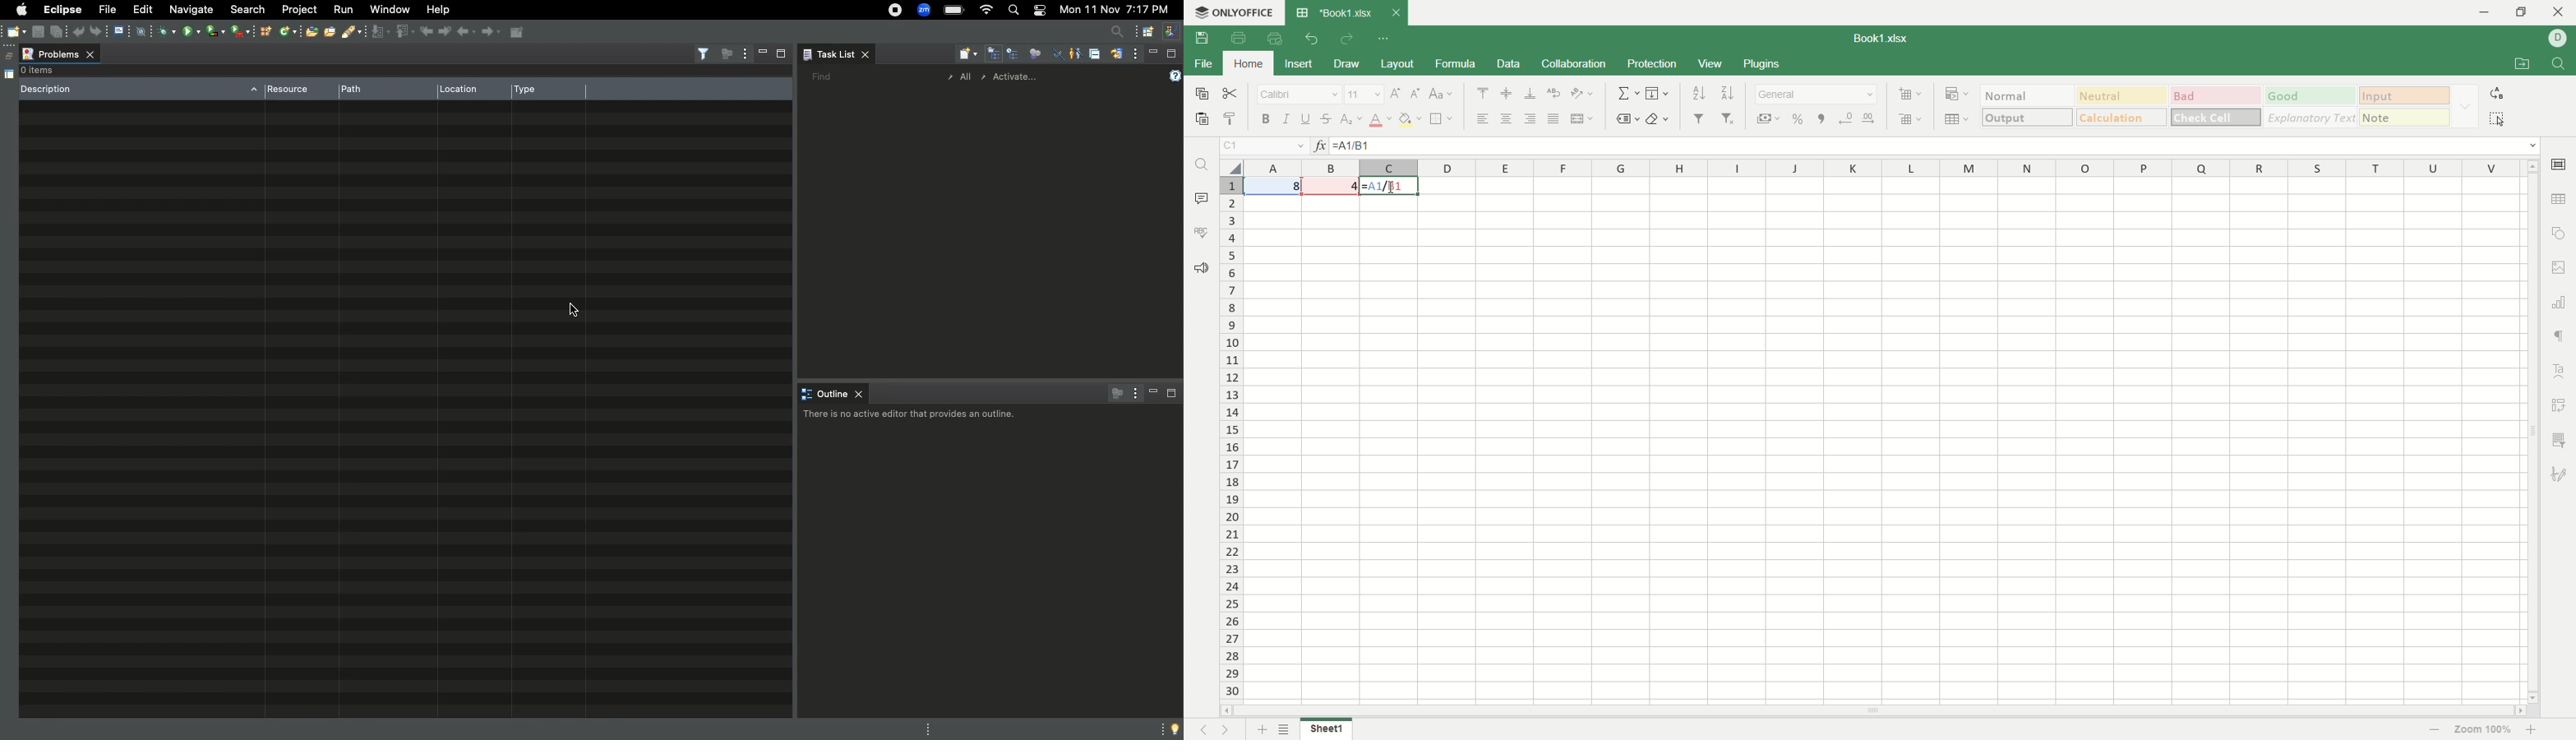  I want to click on chart settings, so click(2562, 303).